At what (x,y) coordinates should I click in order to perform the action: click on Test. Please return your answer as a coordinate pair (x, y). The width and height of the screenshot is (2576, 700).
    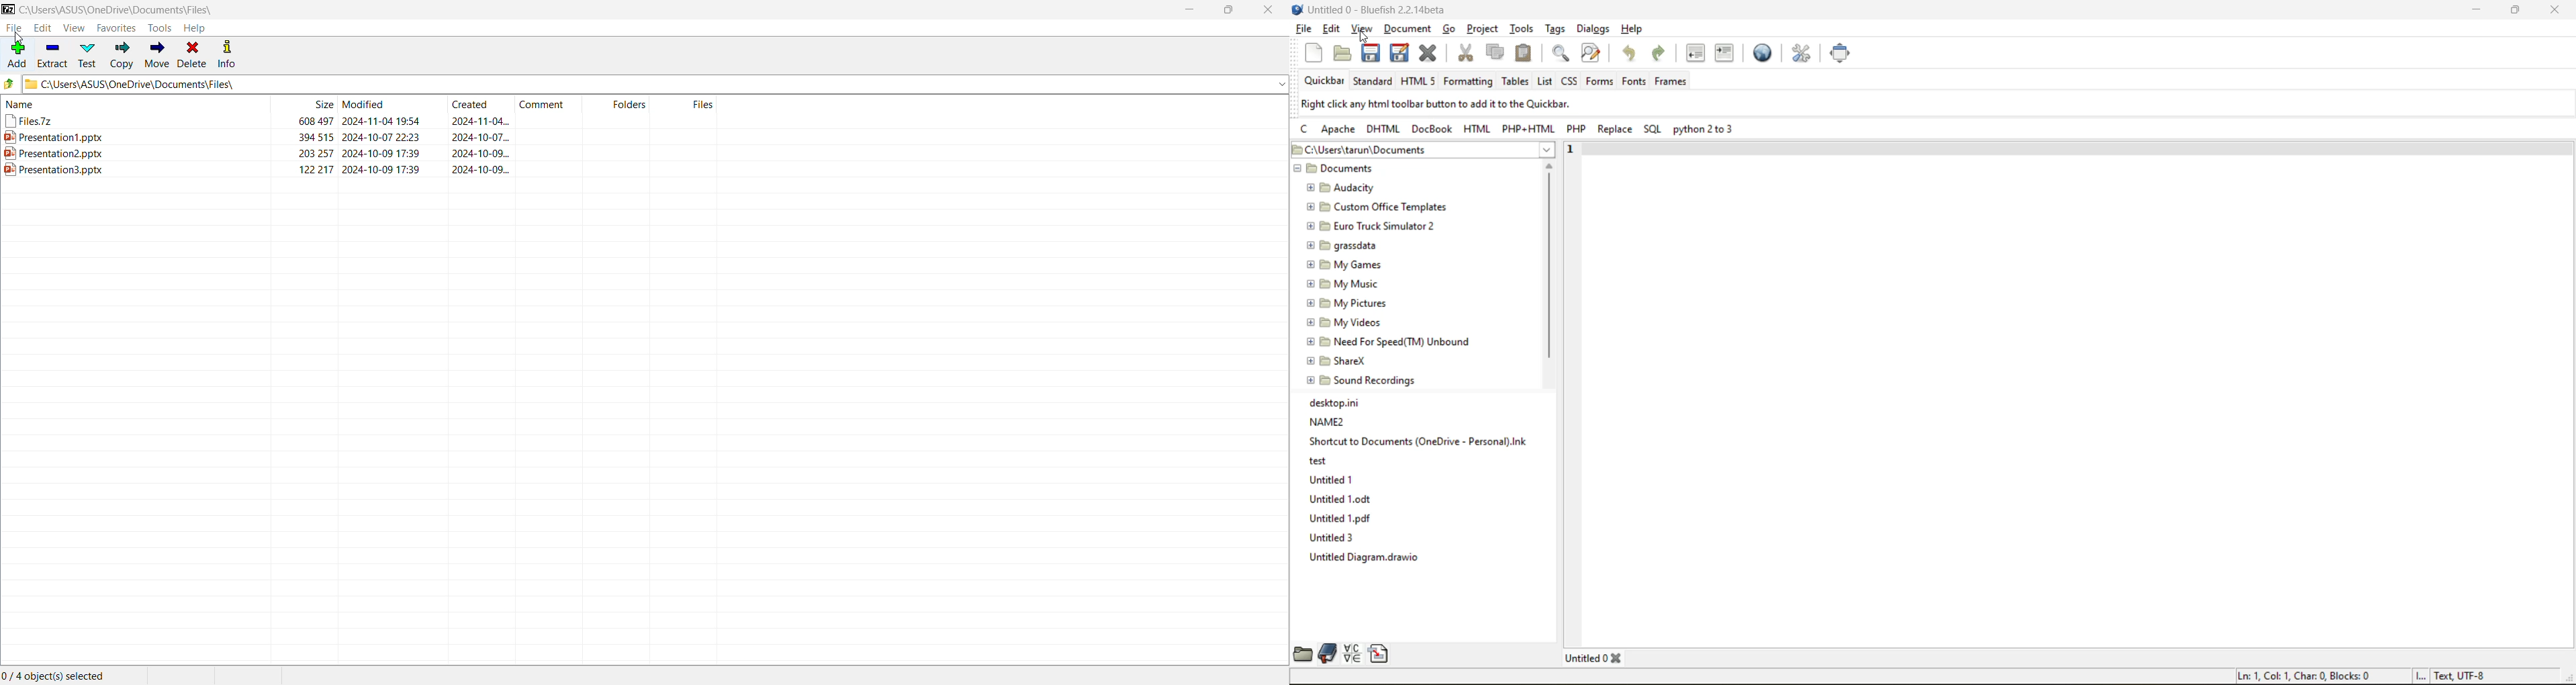
    Looking at the image, I should click on (89, 55).